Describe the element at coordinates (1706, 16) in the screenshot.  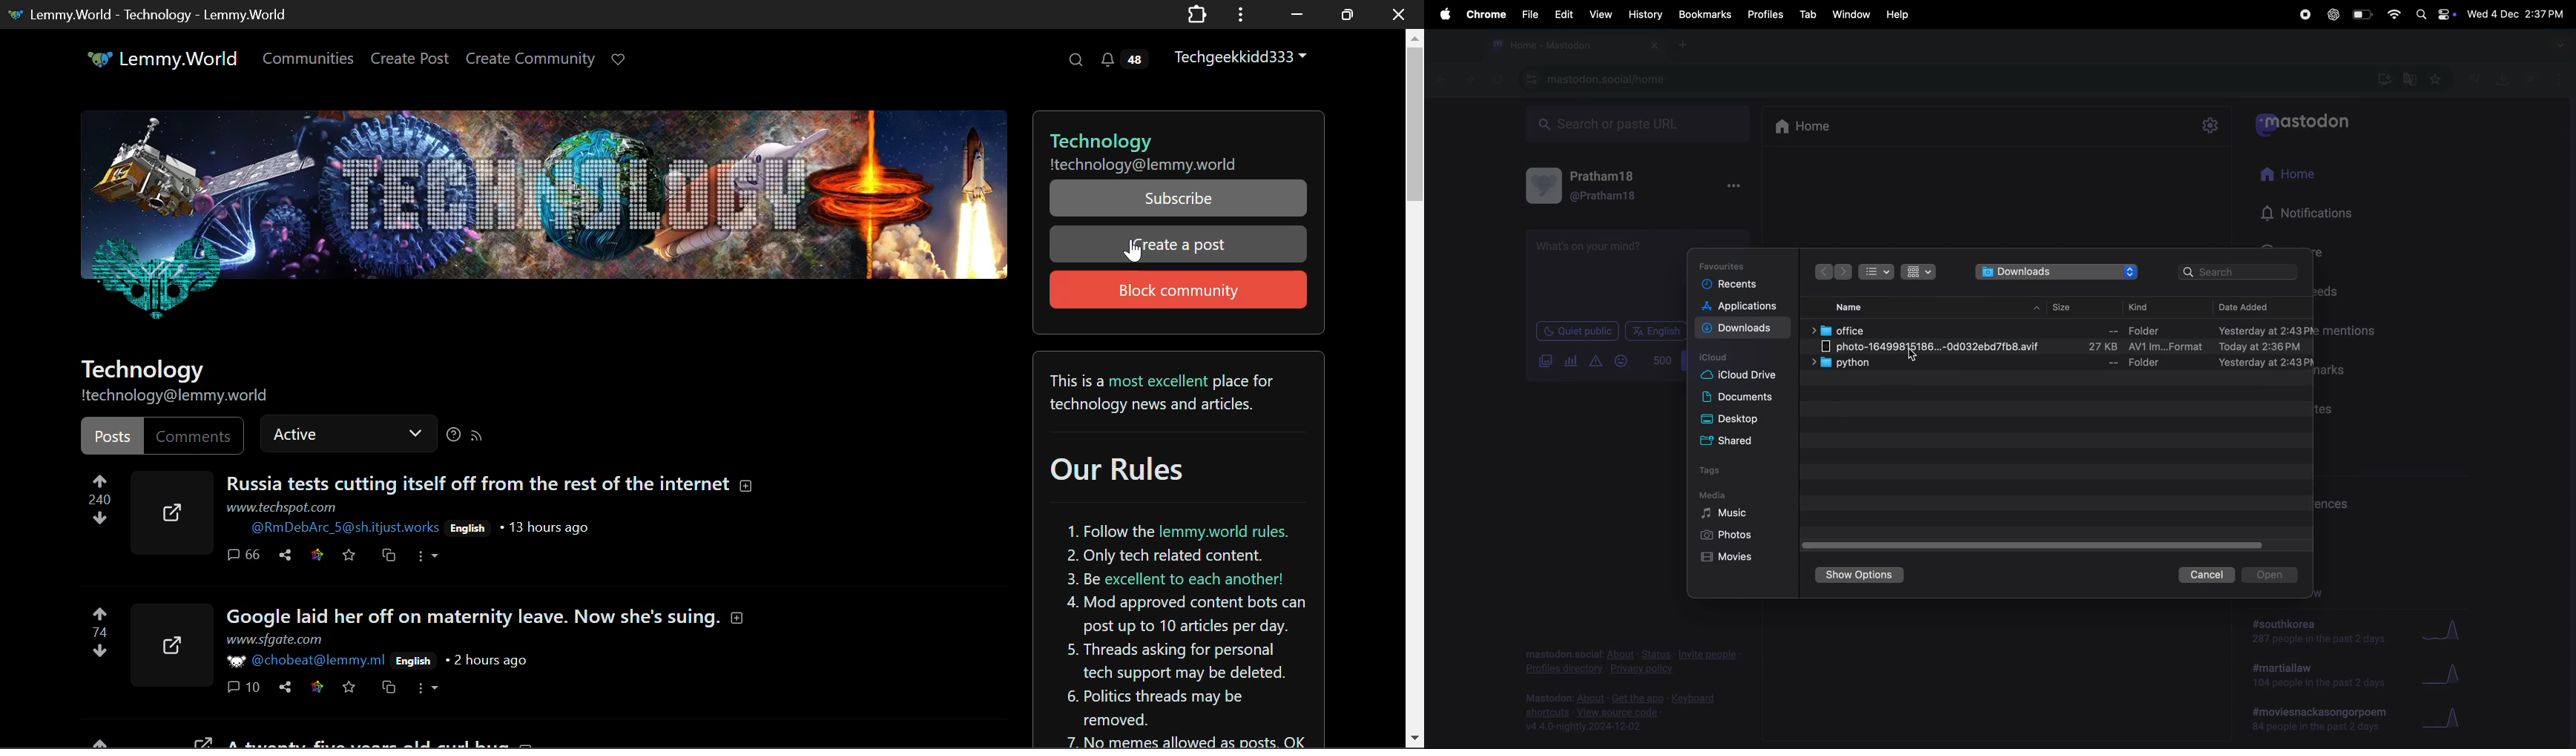
I see `Bookmarks` at that location.